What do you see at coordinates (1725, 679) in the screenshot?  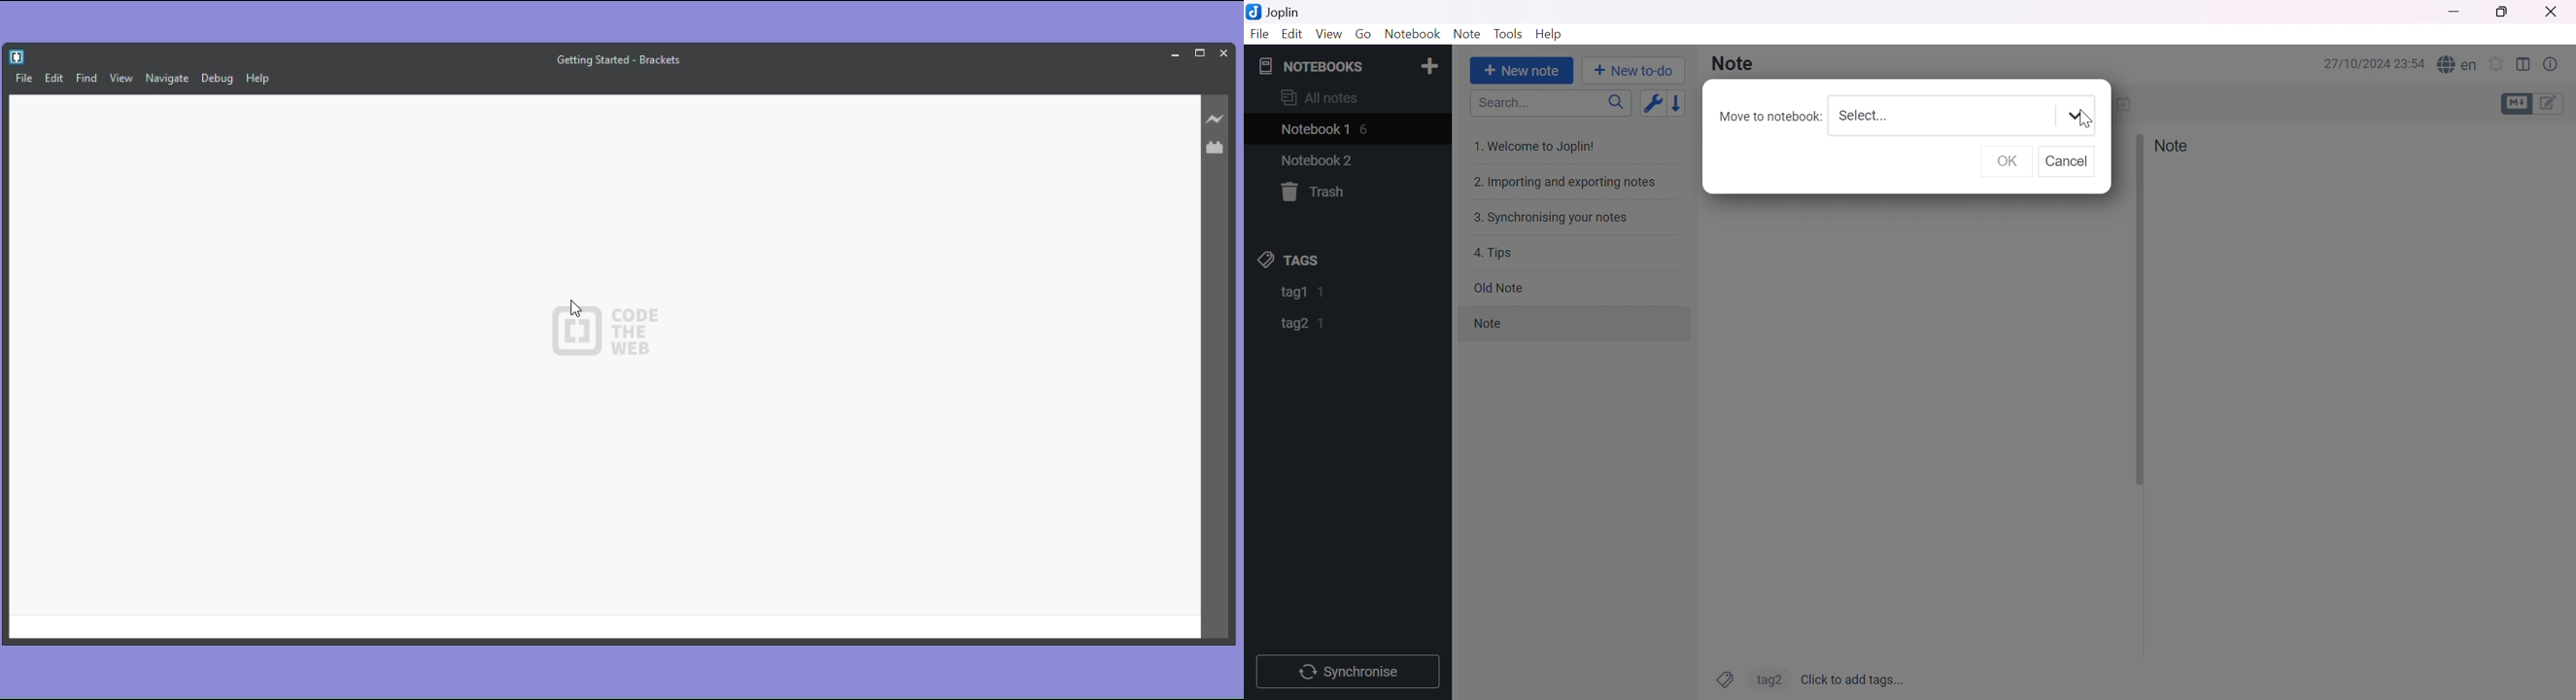 I see `Tags` at bounding box center [1725, 679].